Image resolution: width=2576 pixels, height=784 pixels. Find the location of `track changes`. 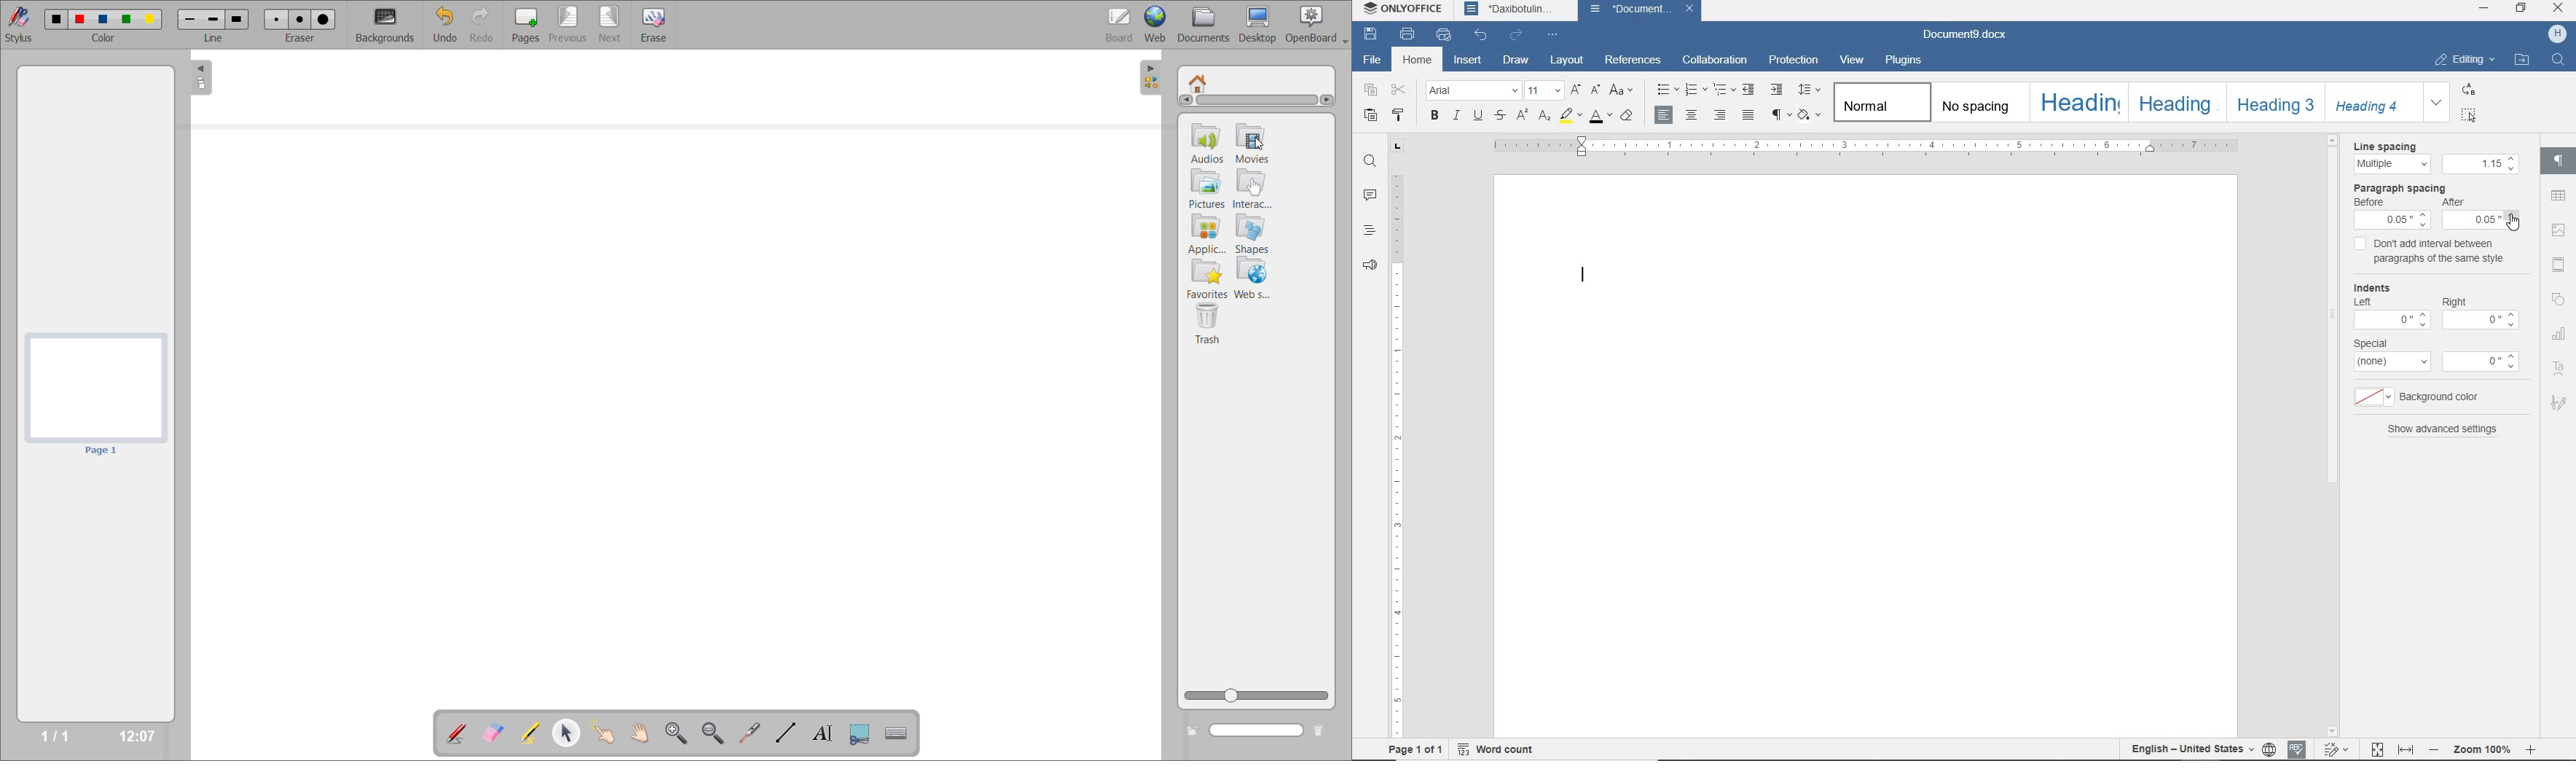

track changes is located at coordinates (2335, 749).